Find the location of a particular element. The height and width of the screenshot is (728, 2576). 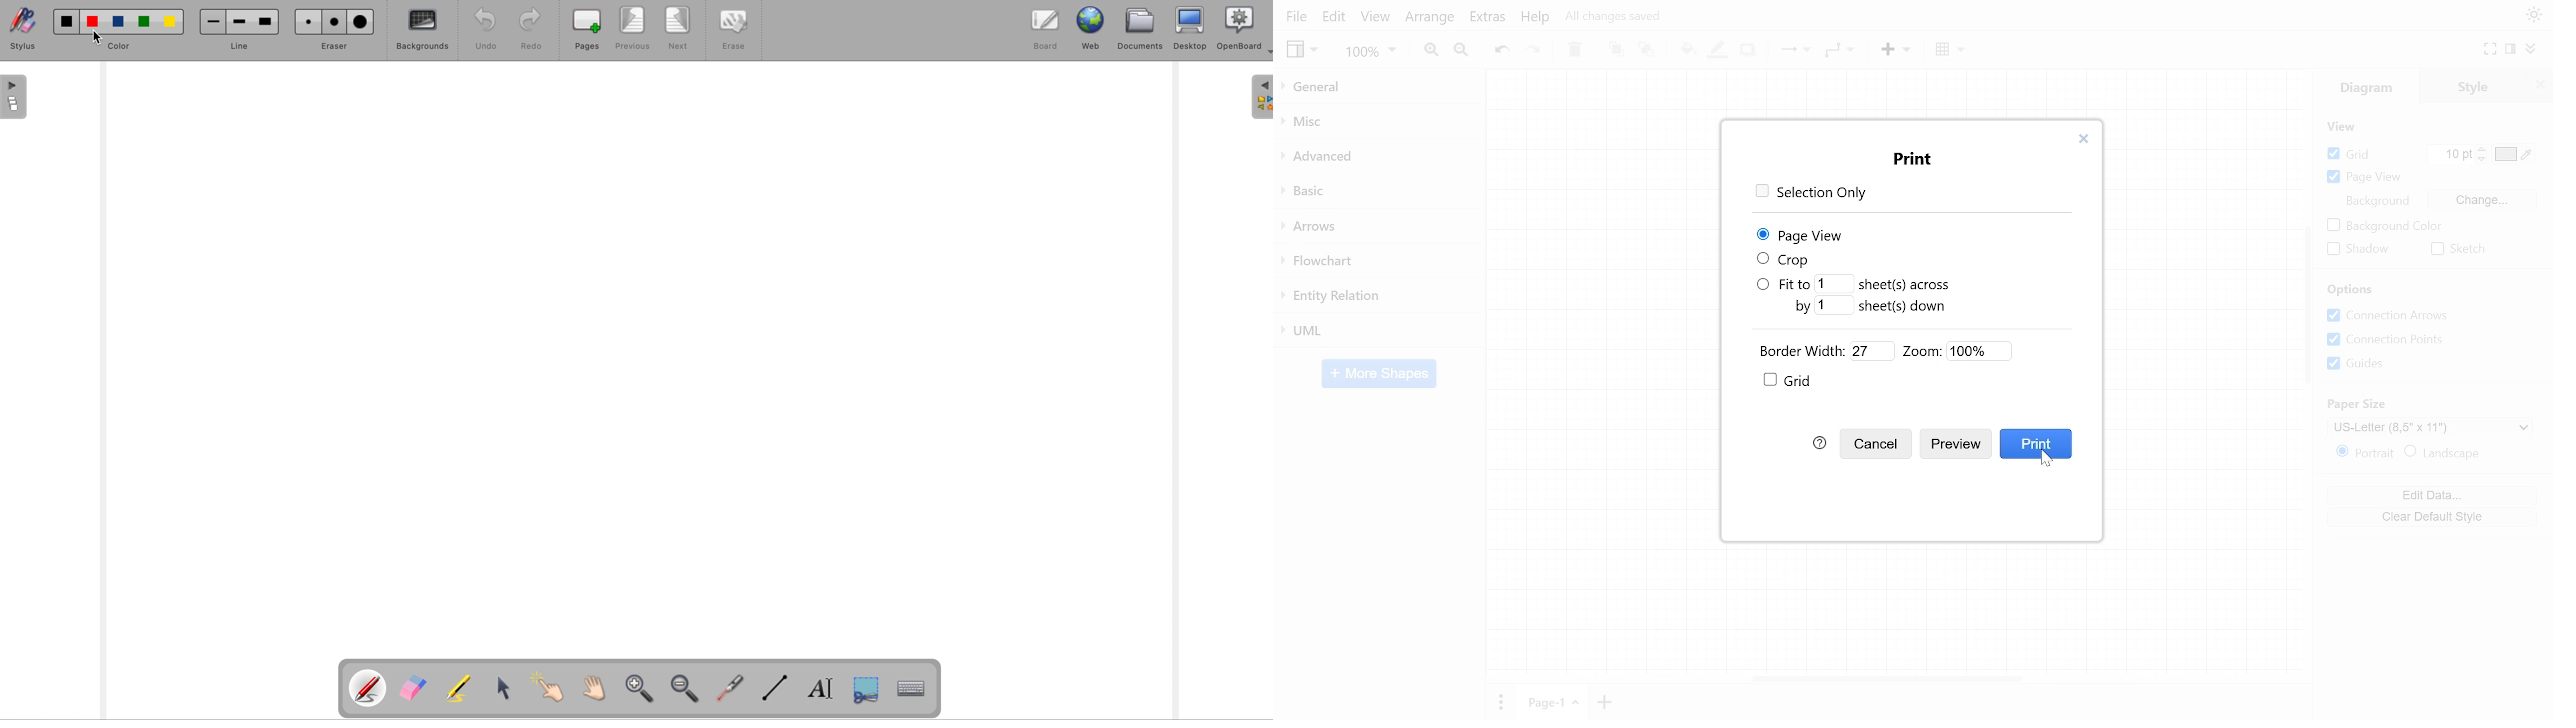

Flowchart is located at coordinates (1377, 261).